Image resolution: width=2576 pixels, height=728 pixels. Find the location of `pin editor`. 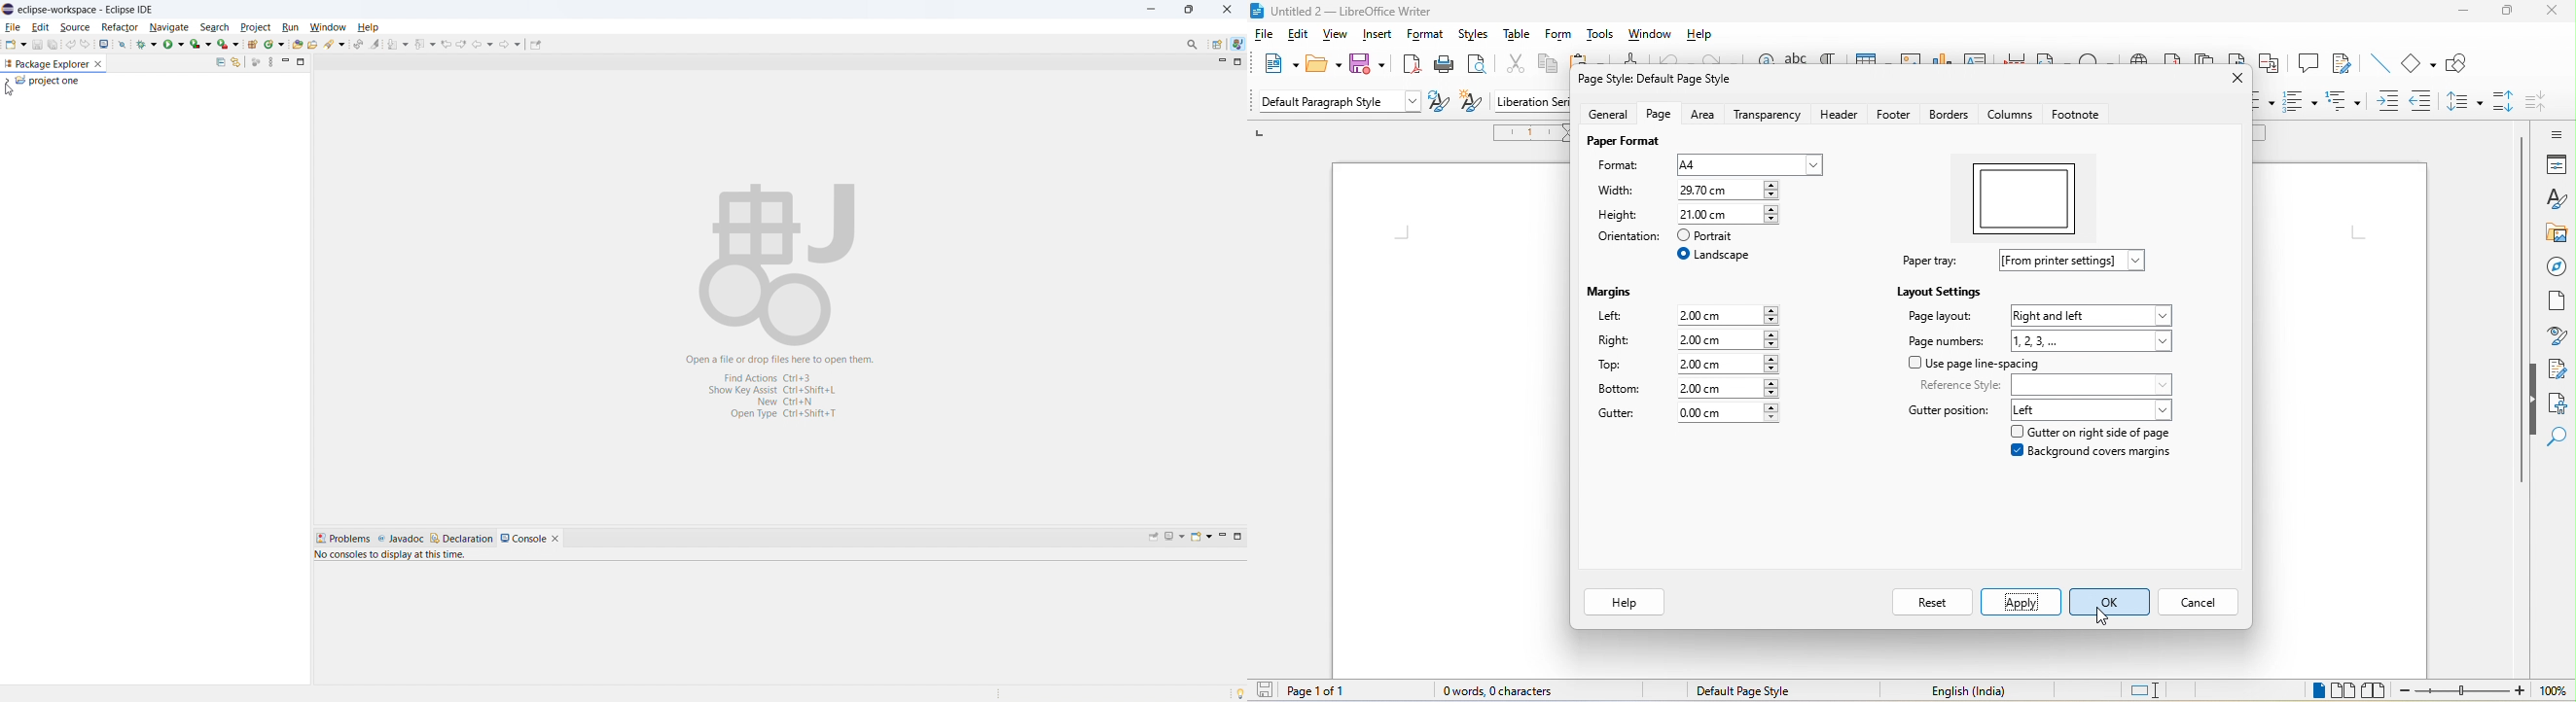

pin editor is located at coordinates (536, 45).